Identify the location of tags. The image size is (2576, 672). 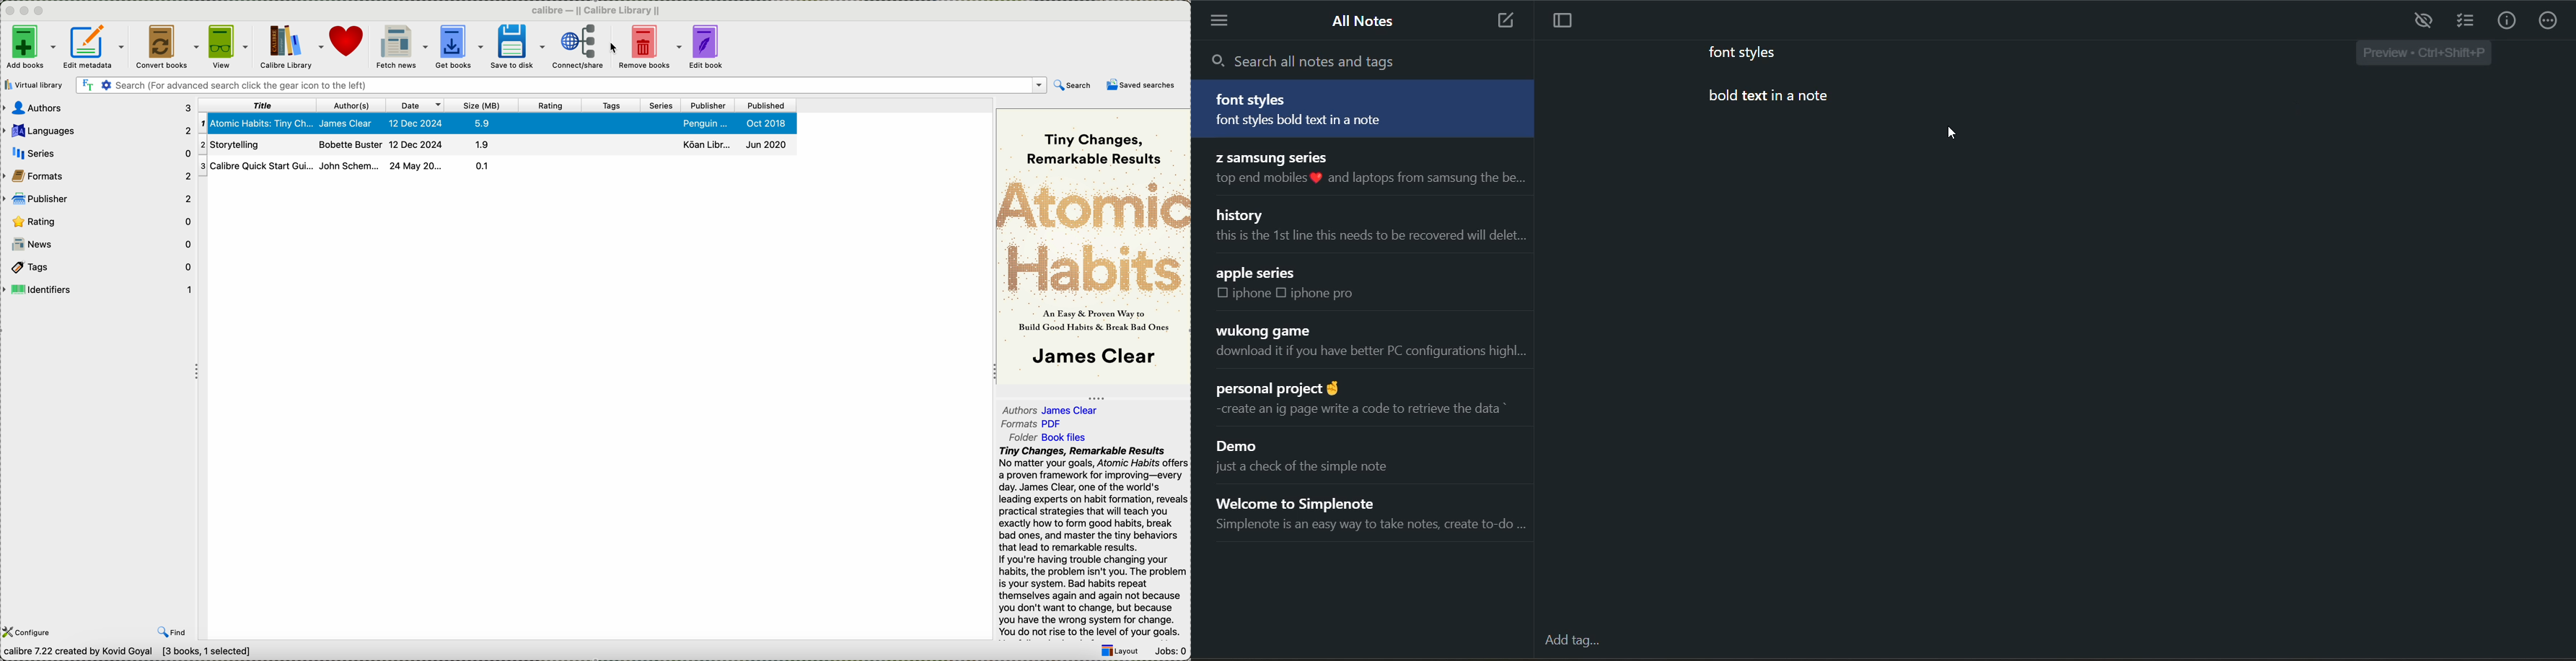
(97, 266).